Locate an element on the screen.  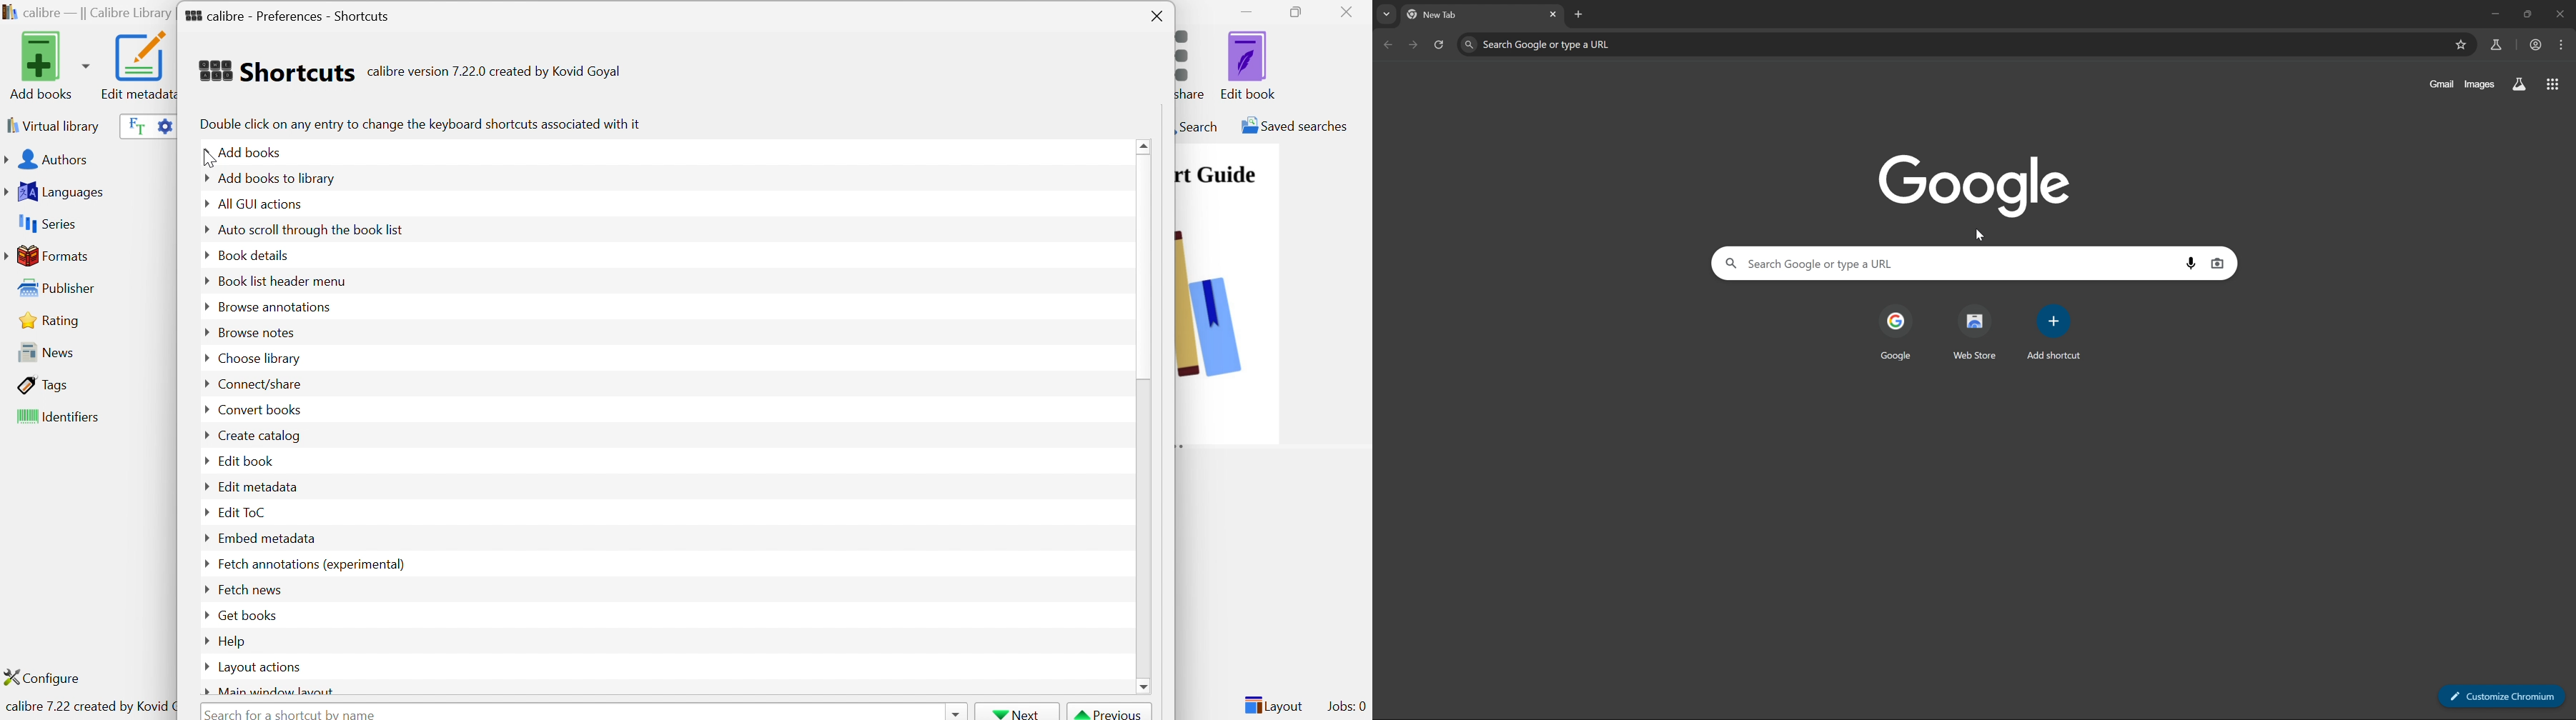
Drop Down is located at coordinates (201, 178).